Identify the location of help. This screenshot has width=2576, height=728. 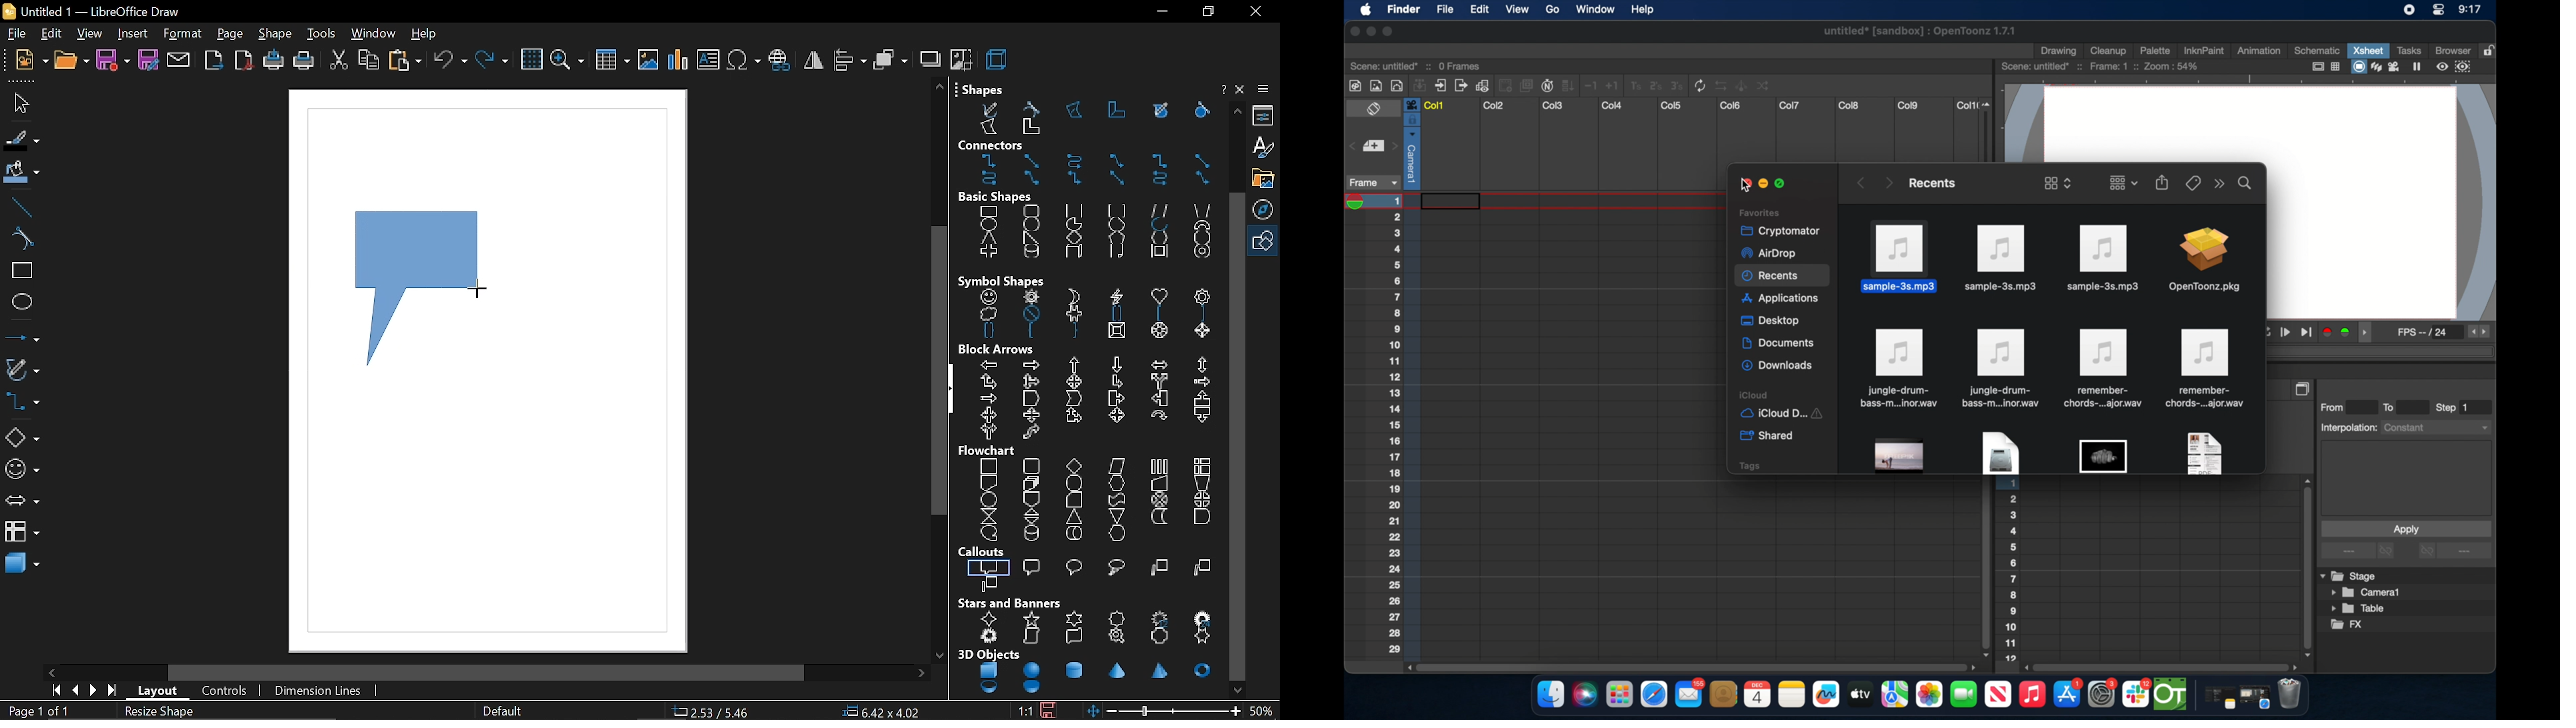
(429, 35).